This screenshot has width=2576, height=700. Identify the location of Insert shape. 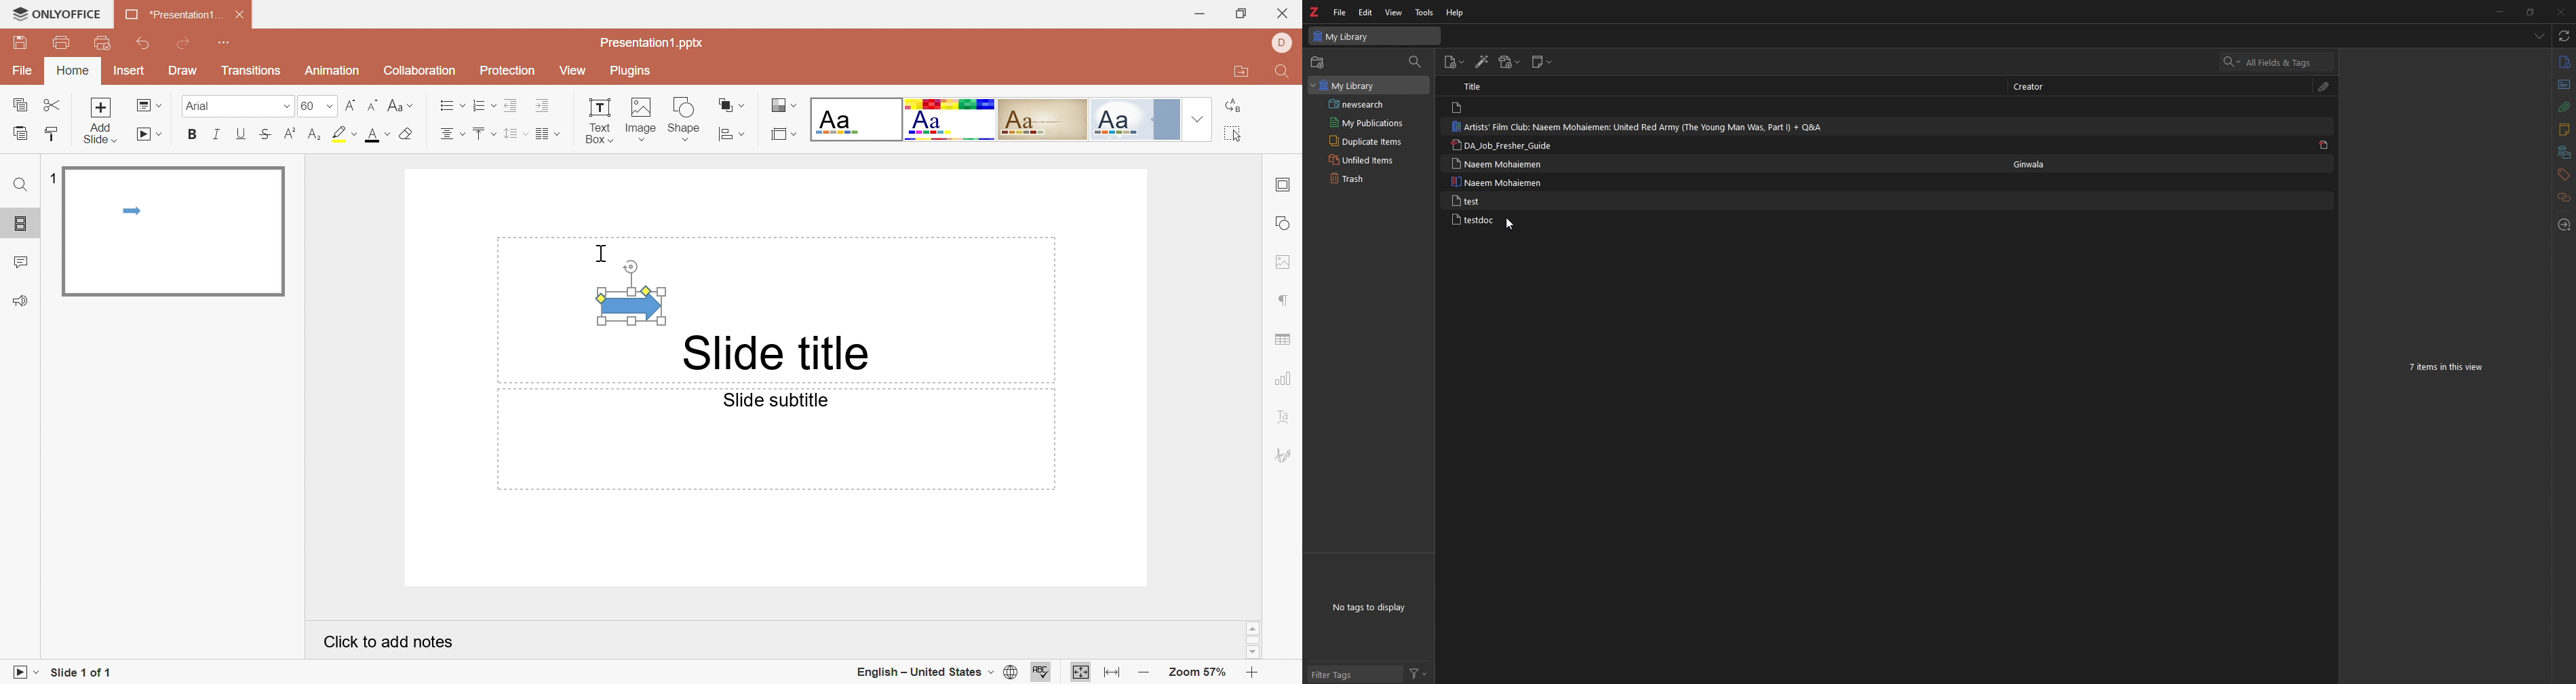
(730, 133).